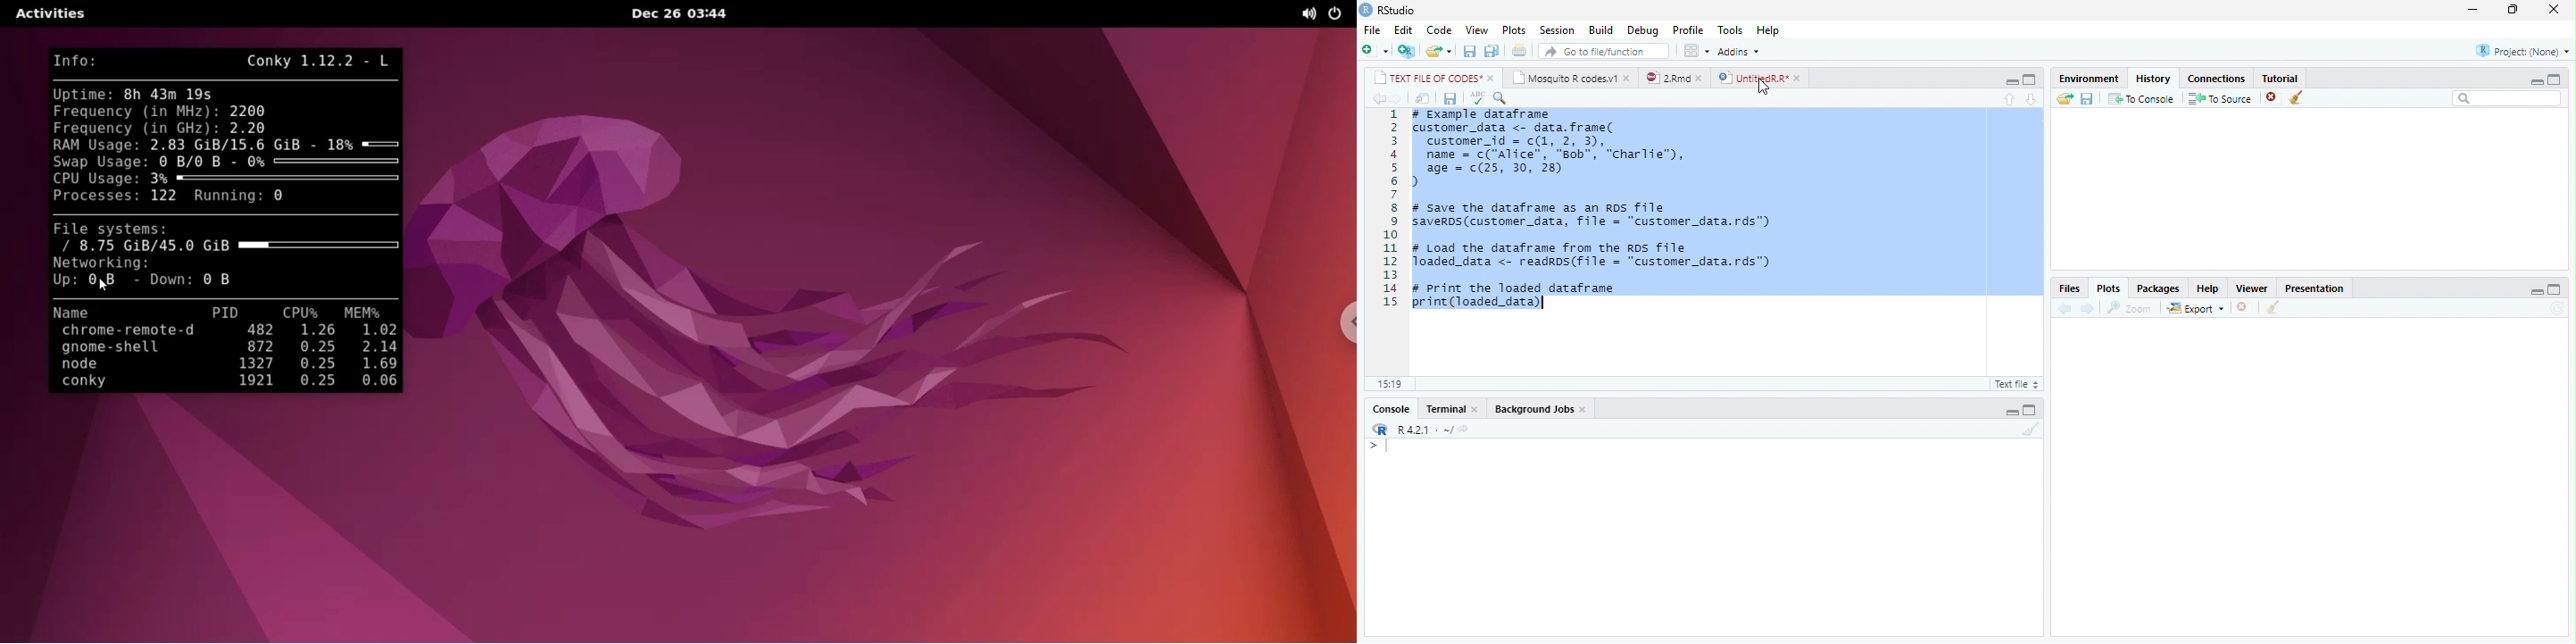 This screenshot has width=2576, height=644. Describe the element at coordinates (1470, 51) in the screenshot. I see `save` at that location.